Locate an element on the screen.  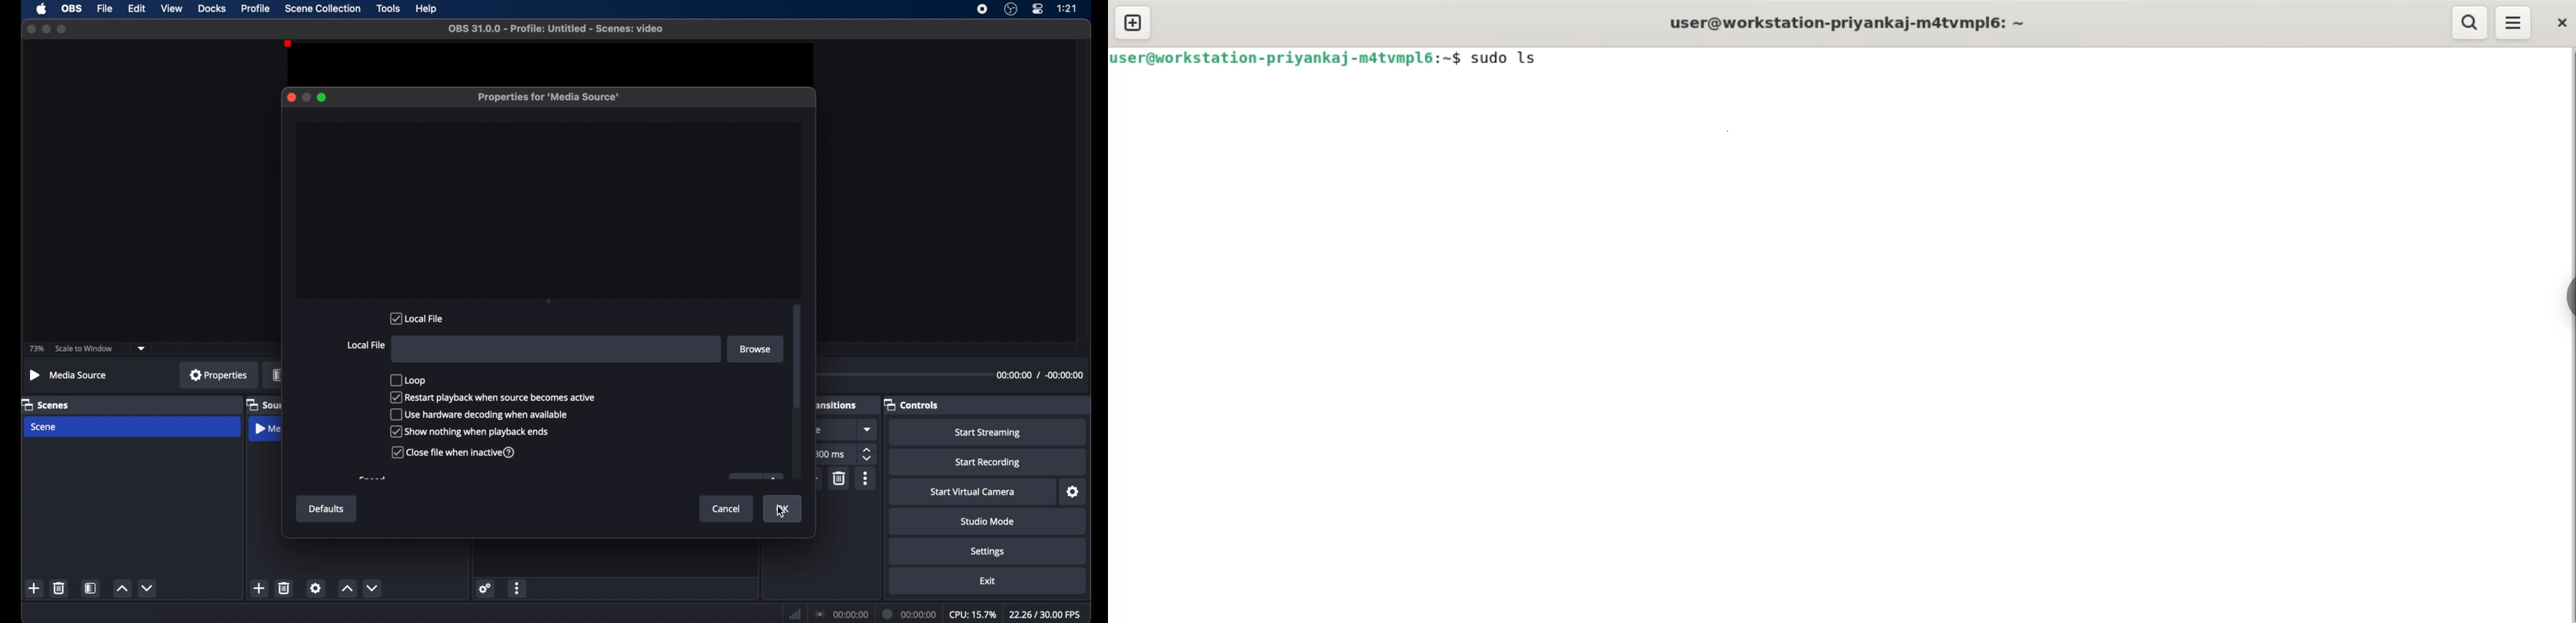
docks is located at coordinates (212, 9).